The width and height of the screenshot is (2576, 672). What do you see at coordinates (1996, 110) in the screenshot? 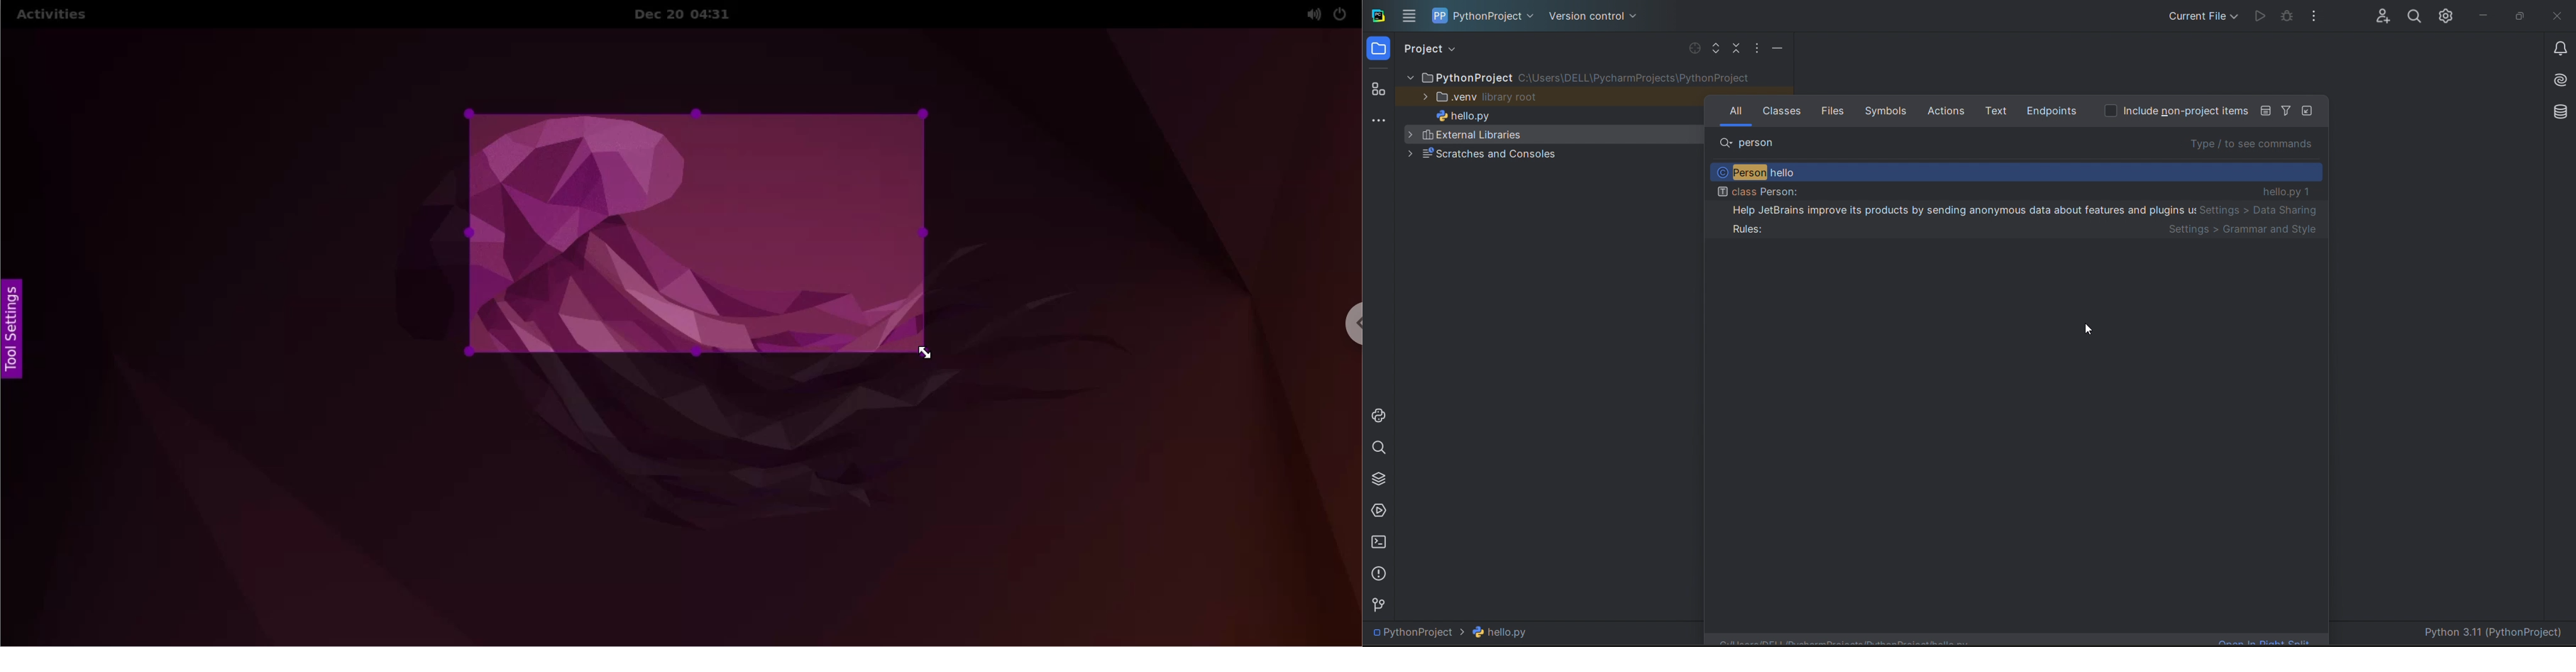
I see `text` at bounding box center [1996, 110].